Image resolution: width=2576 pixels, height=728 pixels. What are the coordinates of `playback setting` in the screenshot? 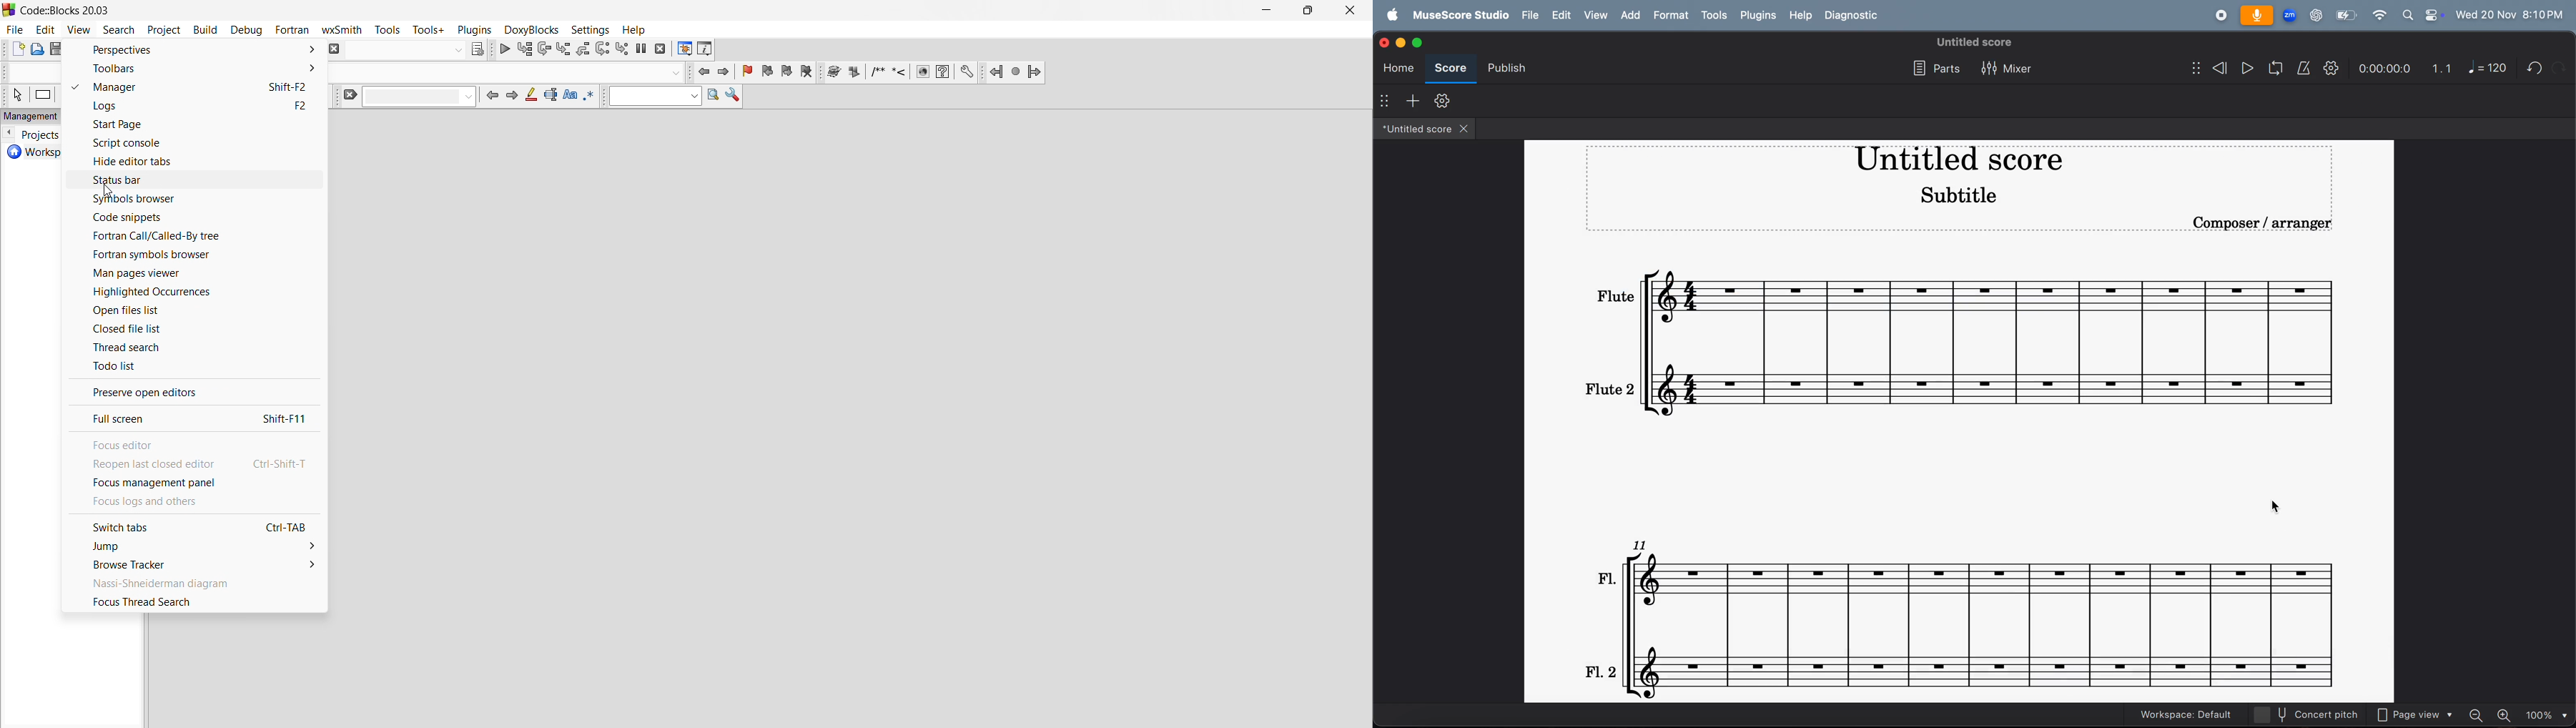 It's located at (2331, 69).